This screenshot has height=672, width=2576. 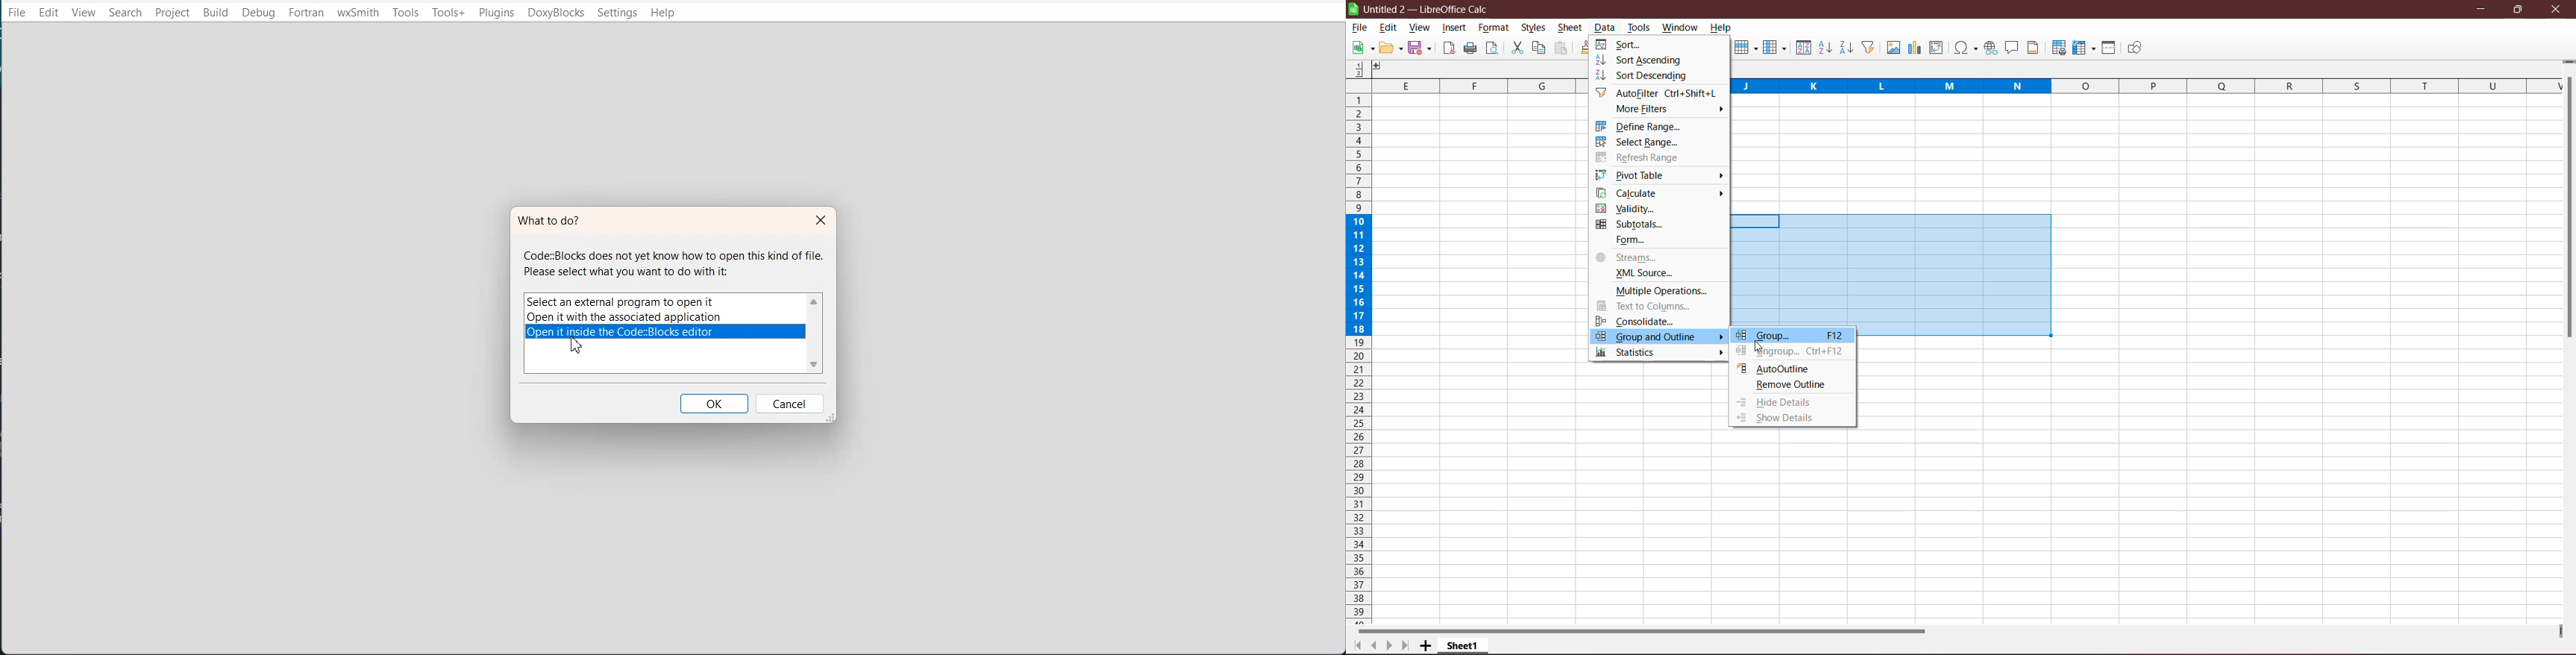 I want to click on Print, so click(x=1470, y=49).